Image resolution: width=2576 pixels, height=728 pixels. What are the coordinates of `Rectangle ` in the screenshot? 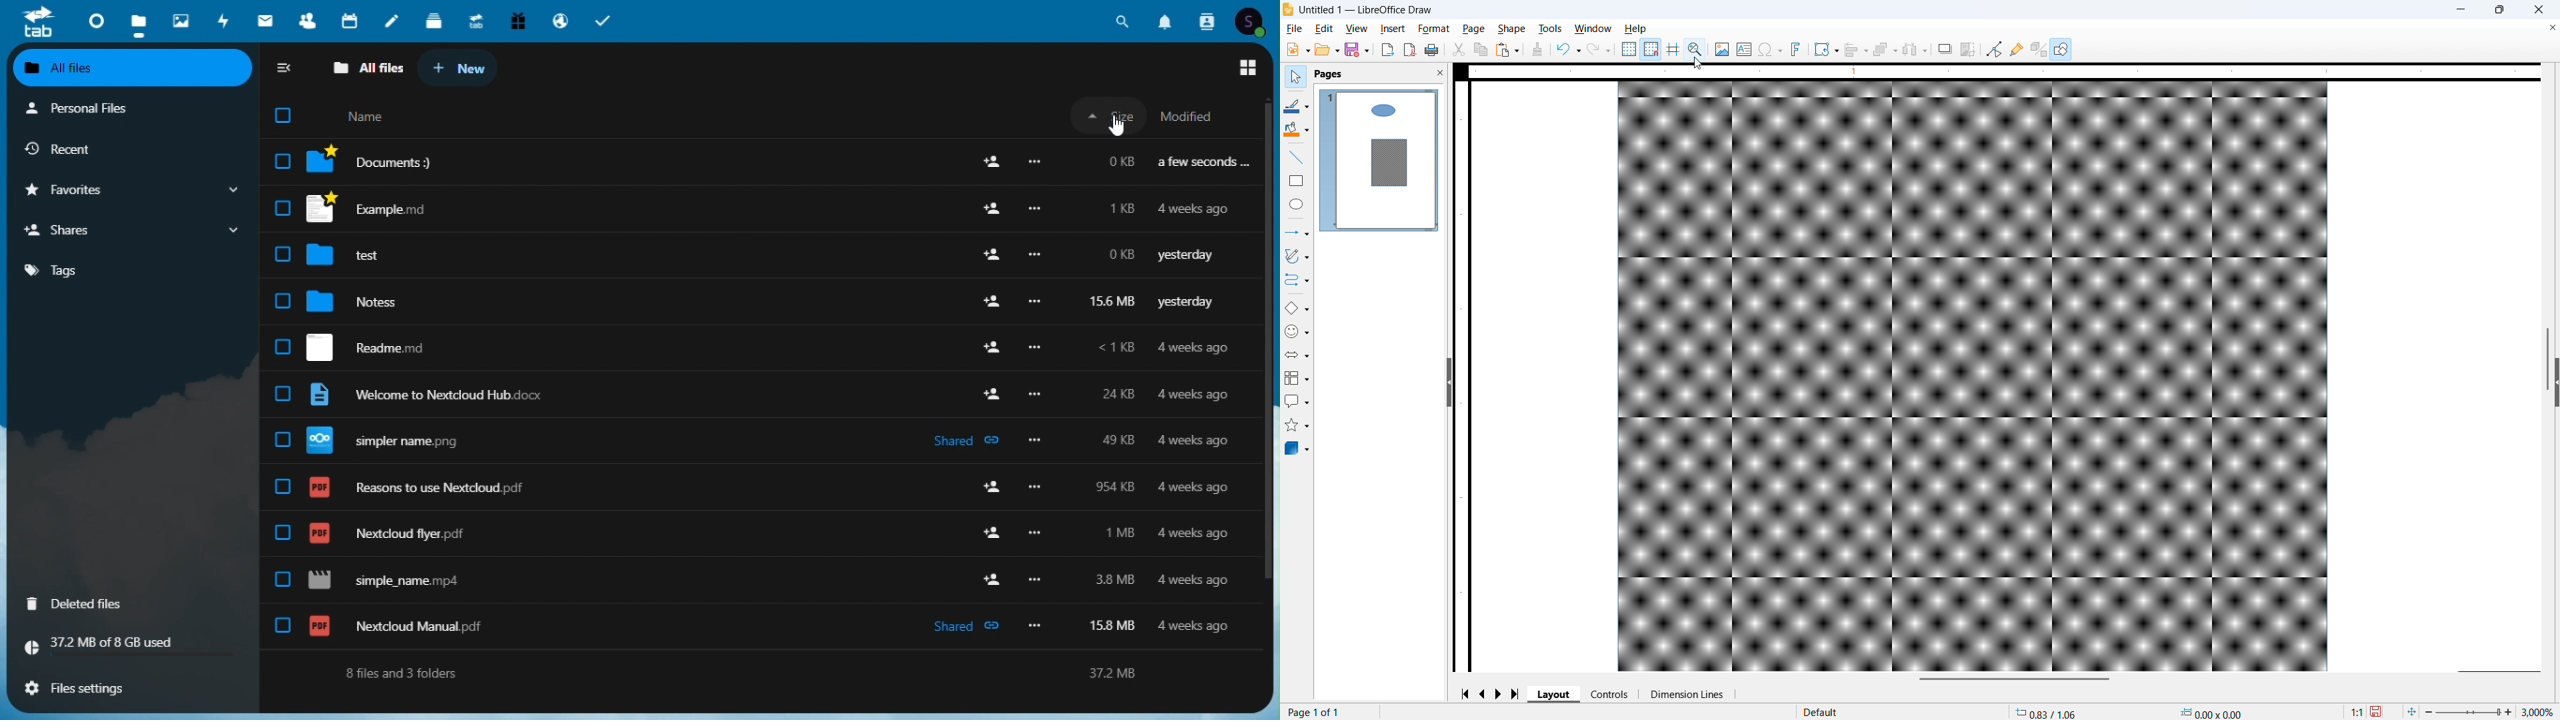 It's located at (1297, 181).